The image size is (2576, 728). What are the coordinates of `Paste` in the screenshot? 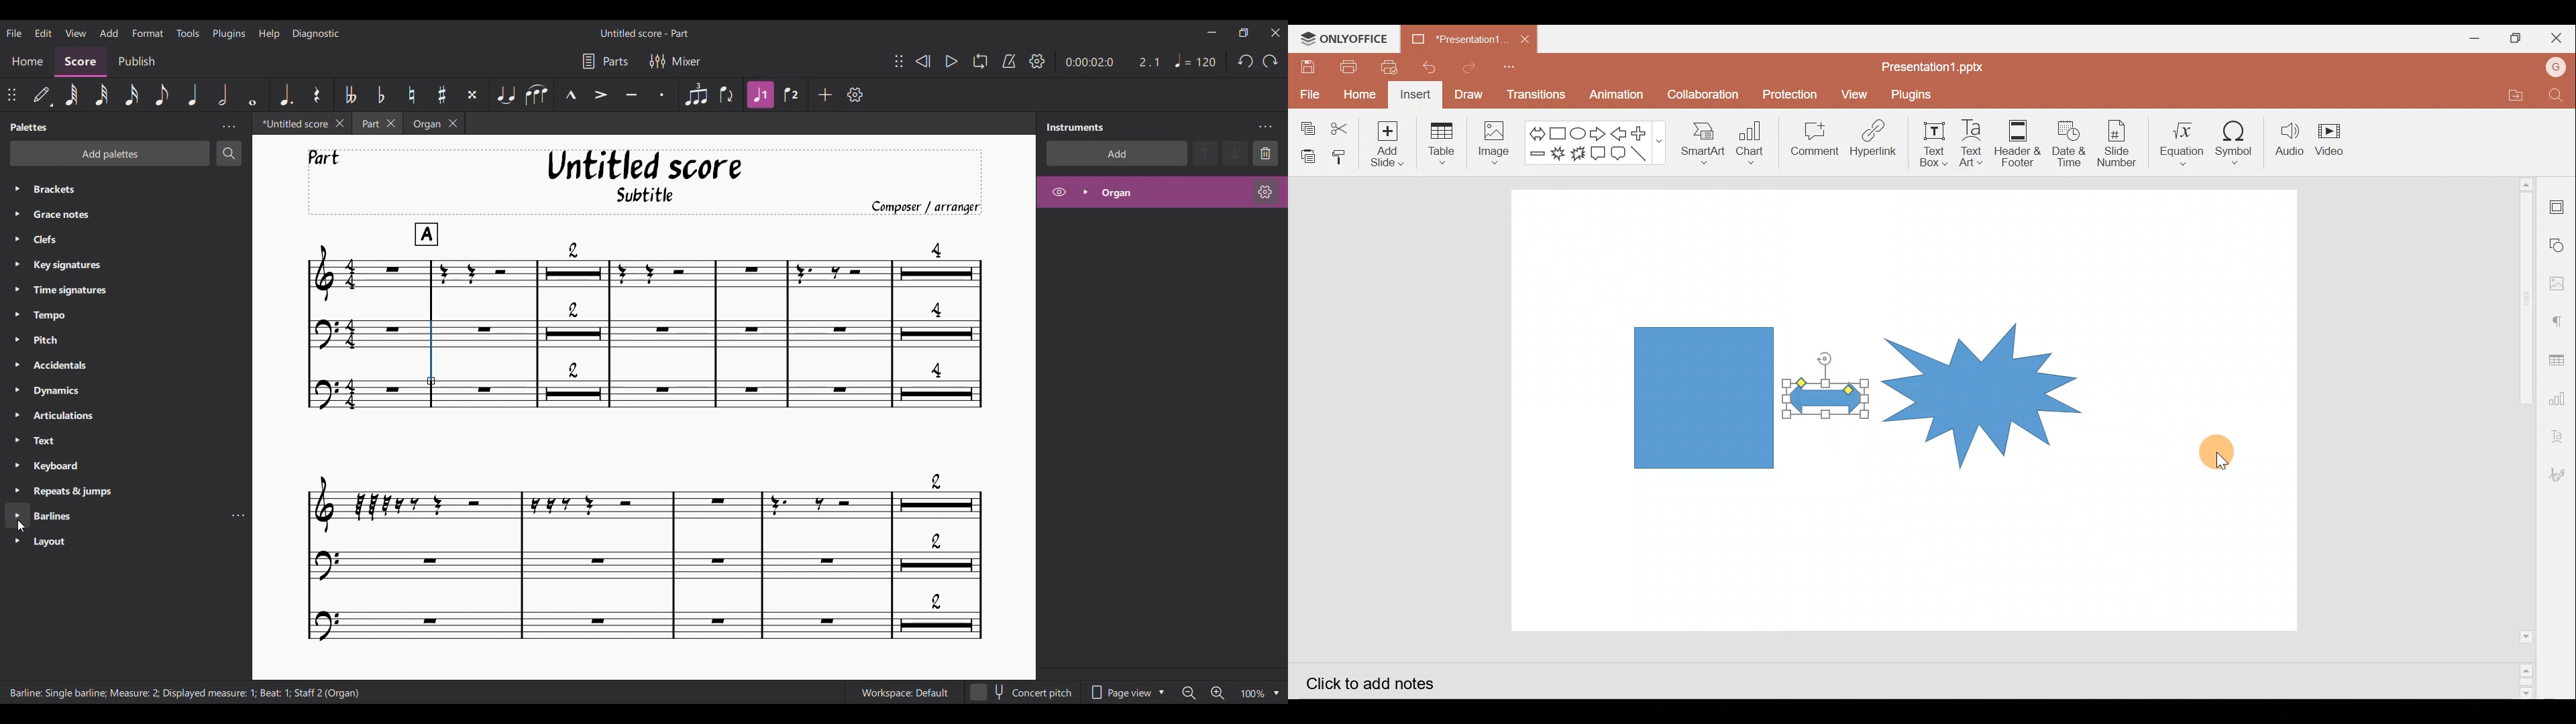 It's located at (1307, 153).